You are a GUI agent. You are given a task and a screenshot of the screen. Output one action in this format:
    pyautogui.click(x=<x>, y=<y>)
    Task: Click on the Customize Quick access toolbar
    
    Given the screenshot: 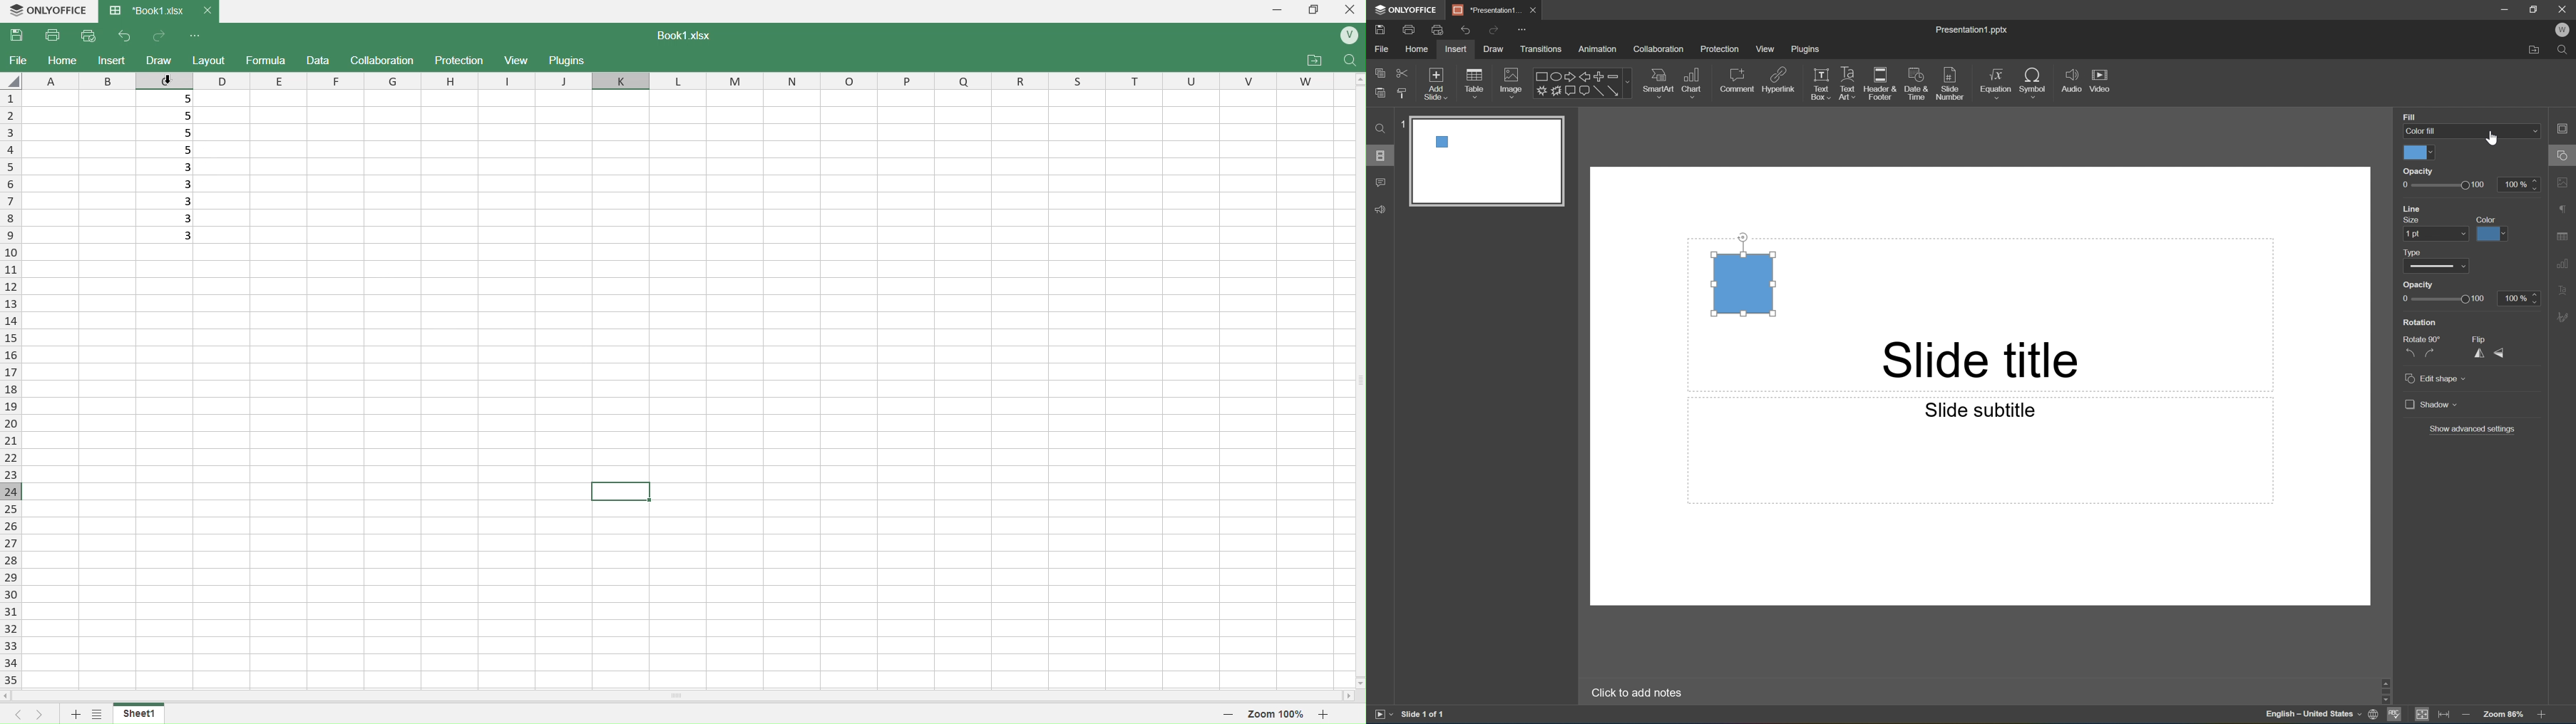 What is the action you would take?
    pyautogui.click(x=195, y=36)
    